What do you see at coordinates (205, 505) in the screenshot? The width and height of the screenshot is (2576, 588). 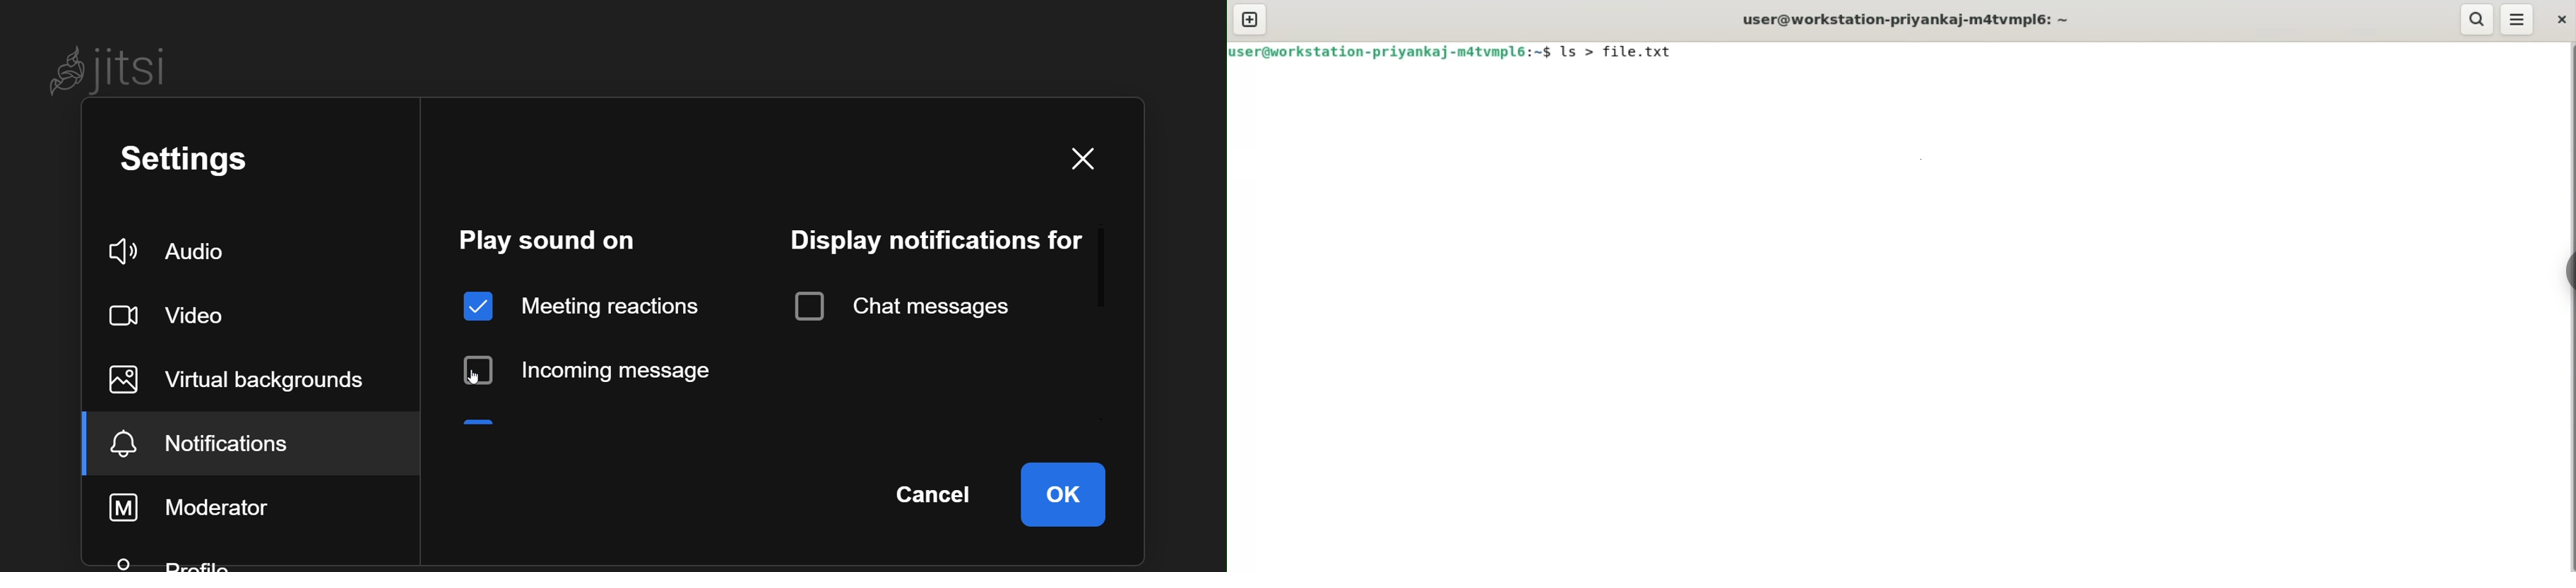 I see `moderator` at bounding box center [205, 505].